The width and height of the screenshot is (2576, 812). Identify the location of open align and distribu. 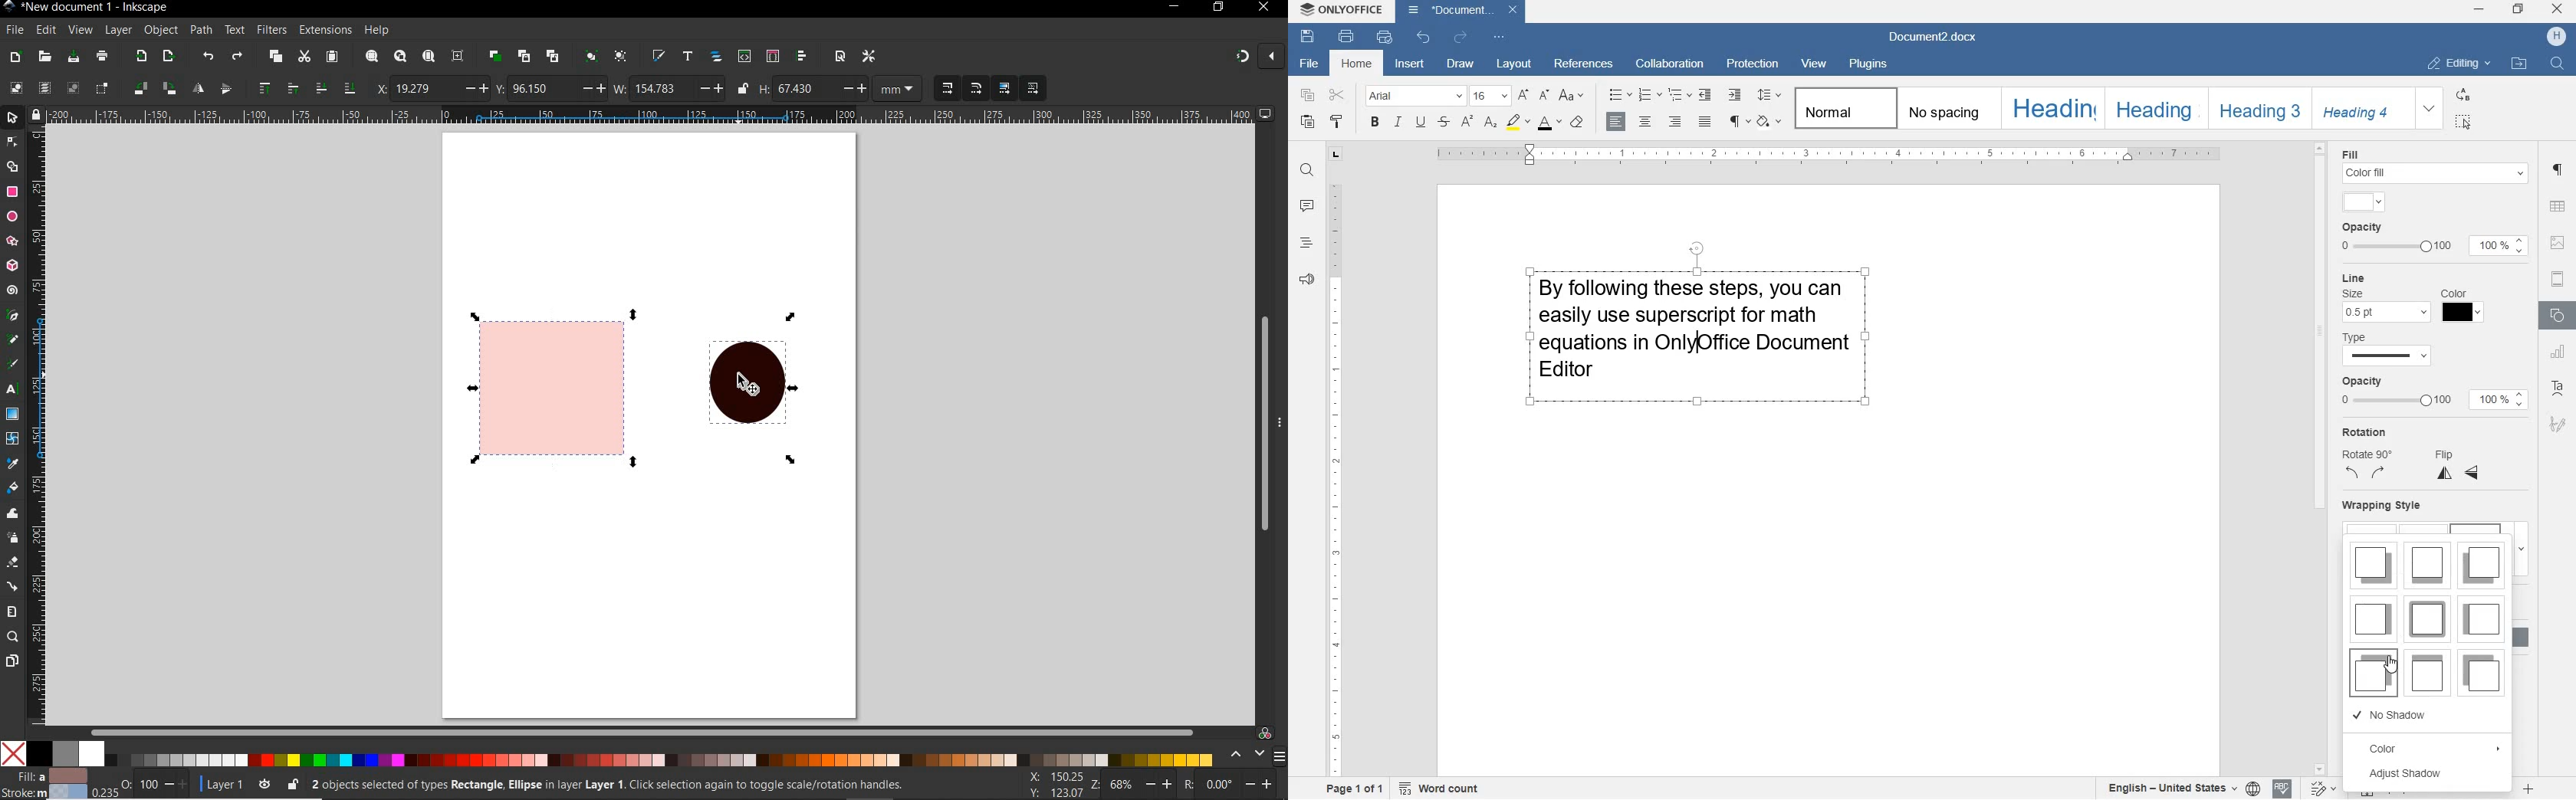
(801, 57).